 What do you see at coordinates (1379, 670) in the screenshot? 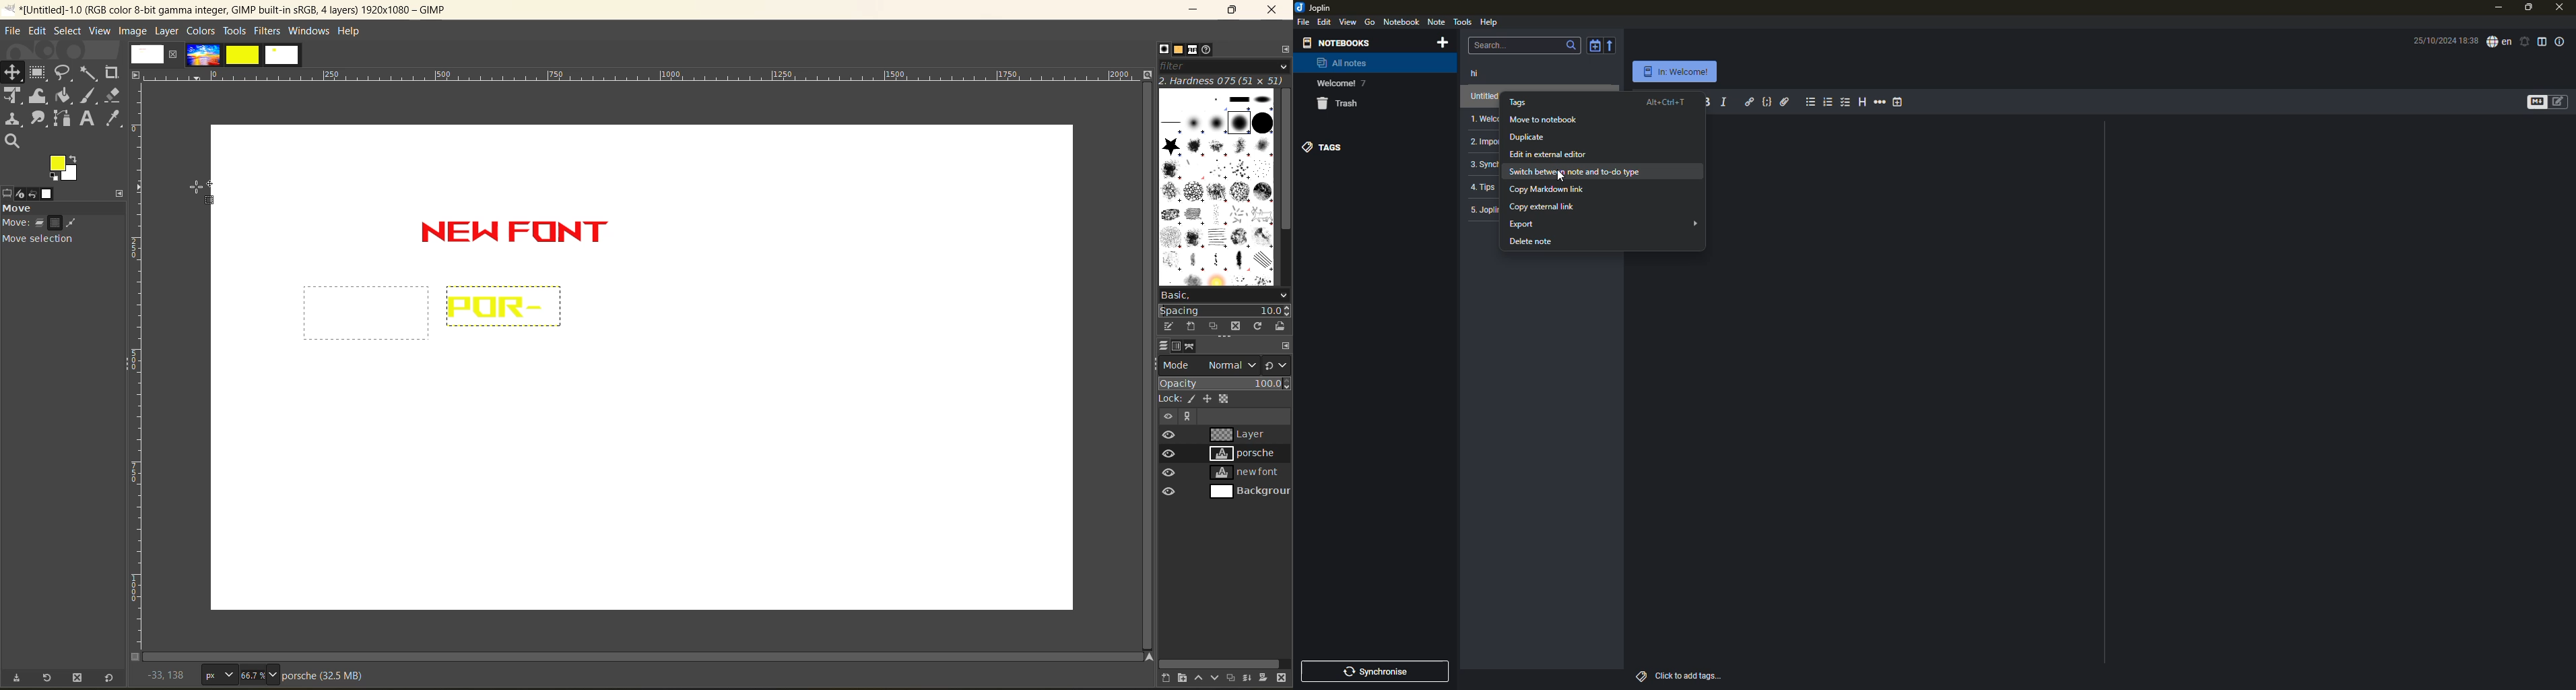
I see `synchronise` at bounding box center [1379, 670].